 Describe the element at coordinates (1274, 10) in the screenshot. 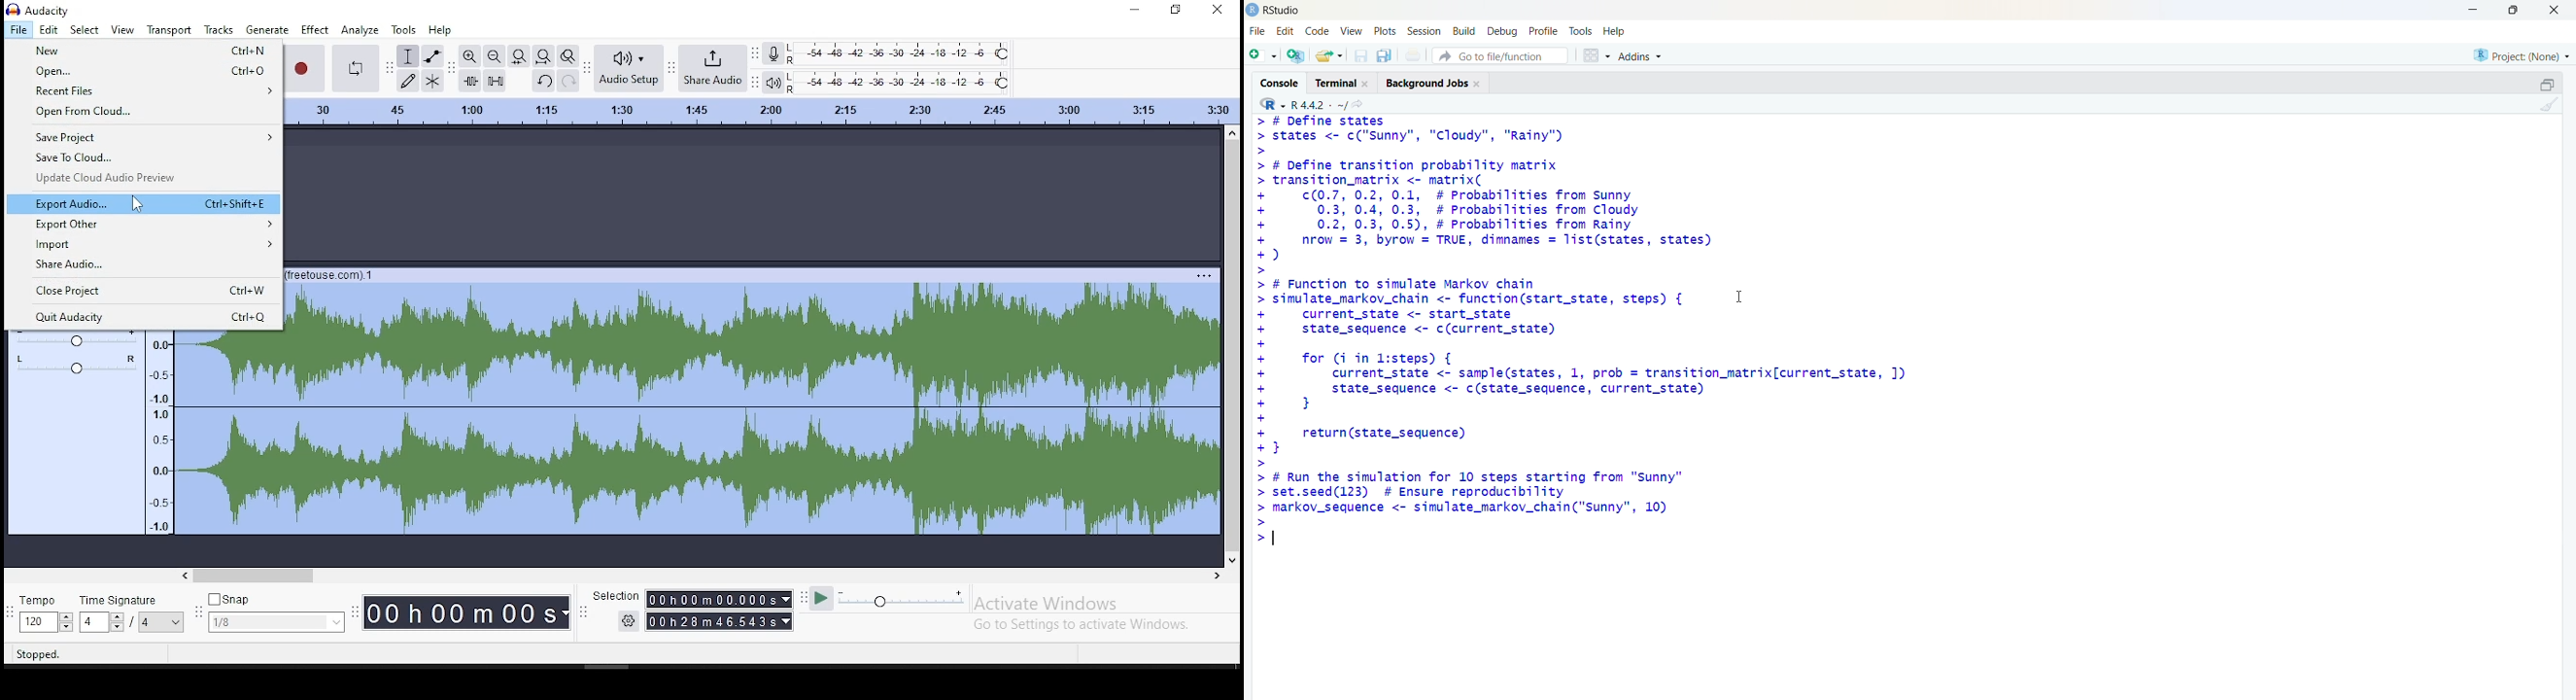

I see `rstudio` at that location.